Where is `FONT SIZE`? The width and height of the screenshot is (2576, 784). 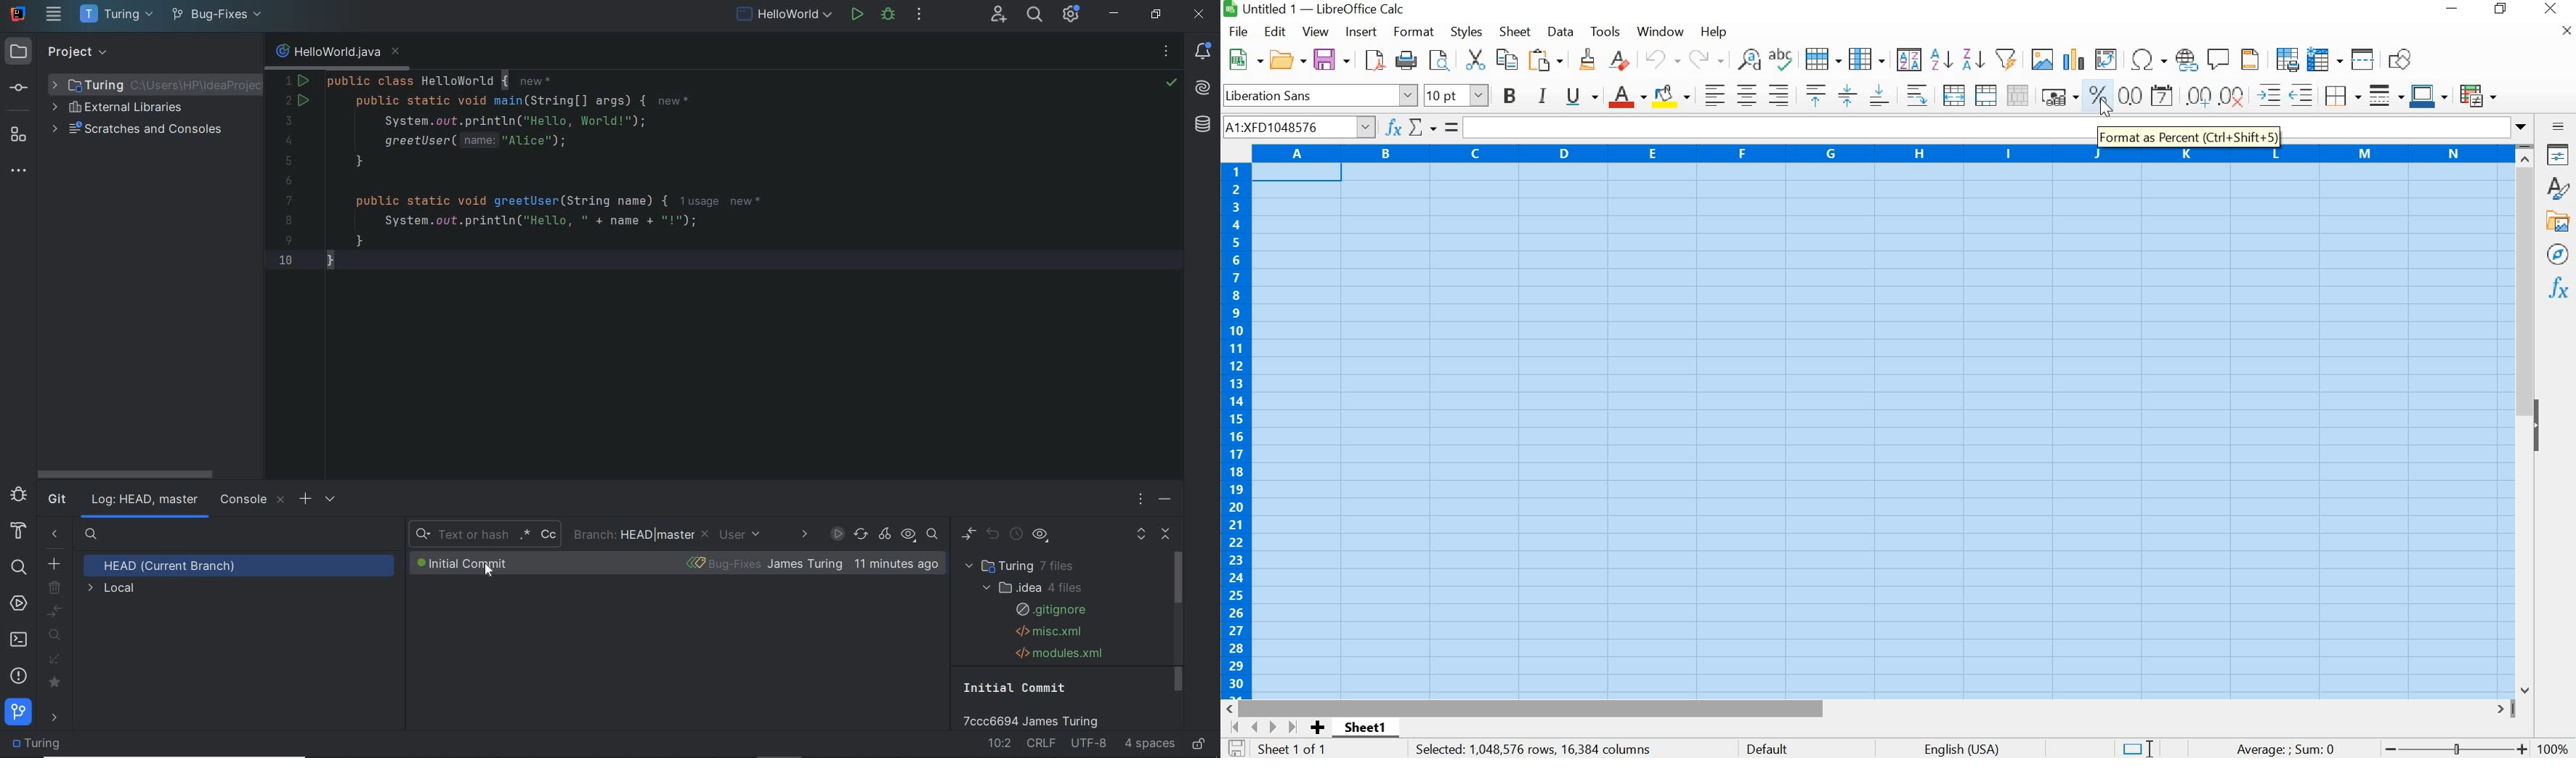 FONT SIZE is located at coordinates (1458, 96).